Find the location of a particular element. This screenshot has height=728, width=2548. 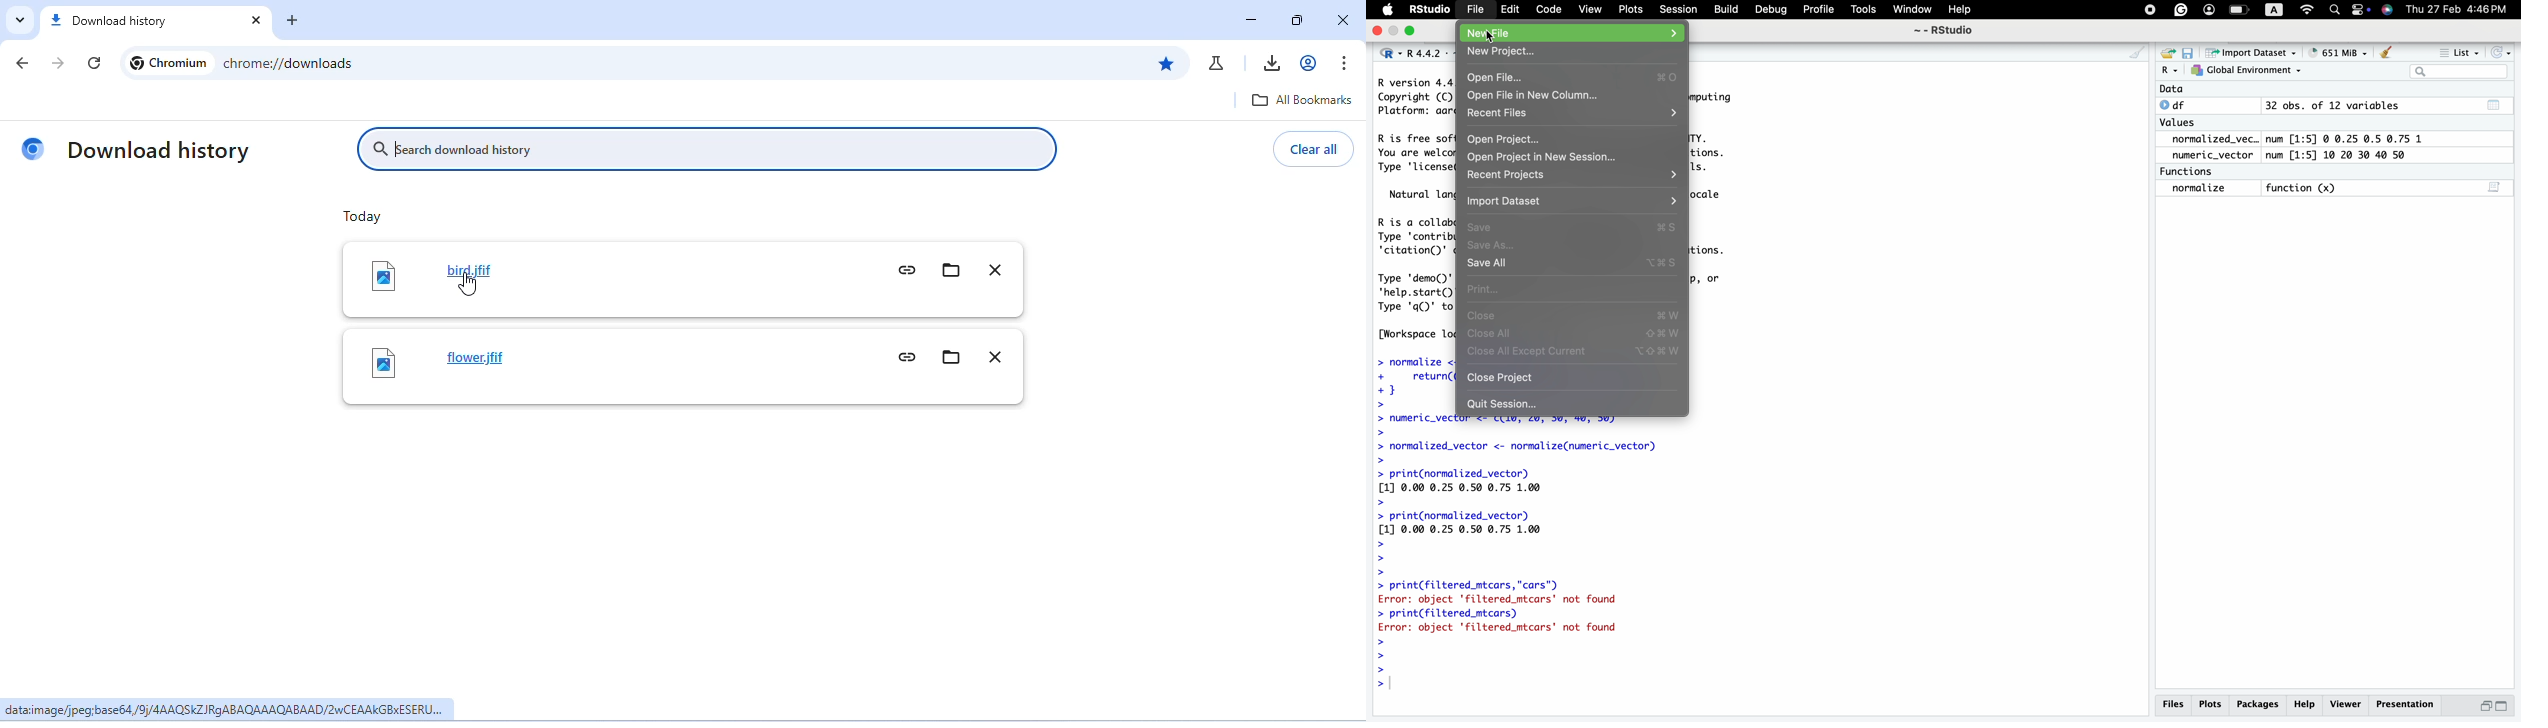

Values is located at coordinates (2183, 122).